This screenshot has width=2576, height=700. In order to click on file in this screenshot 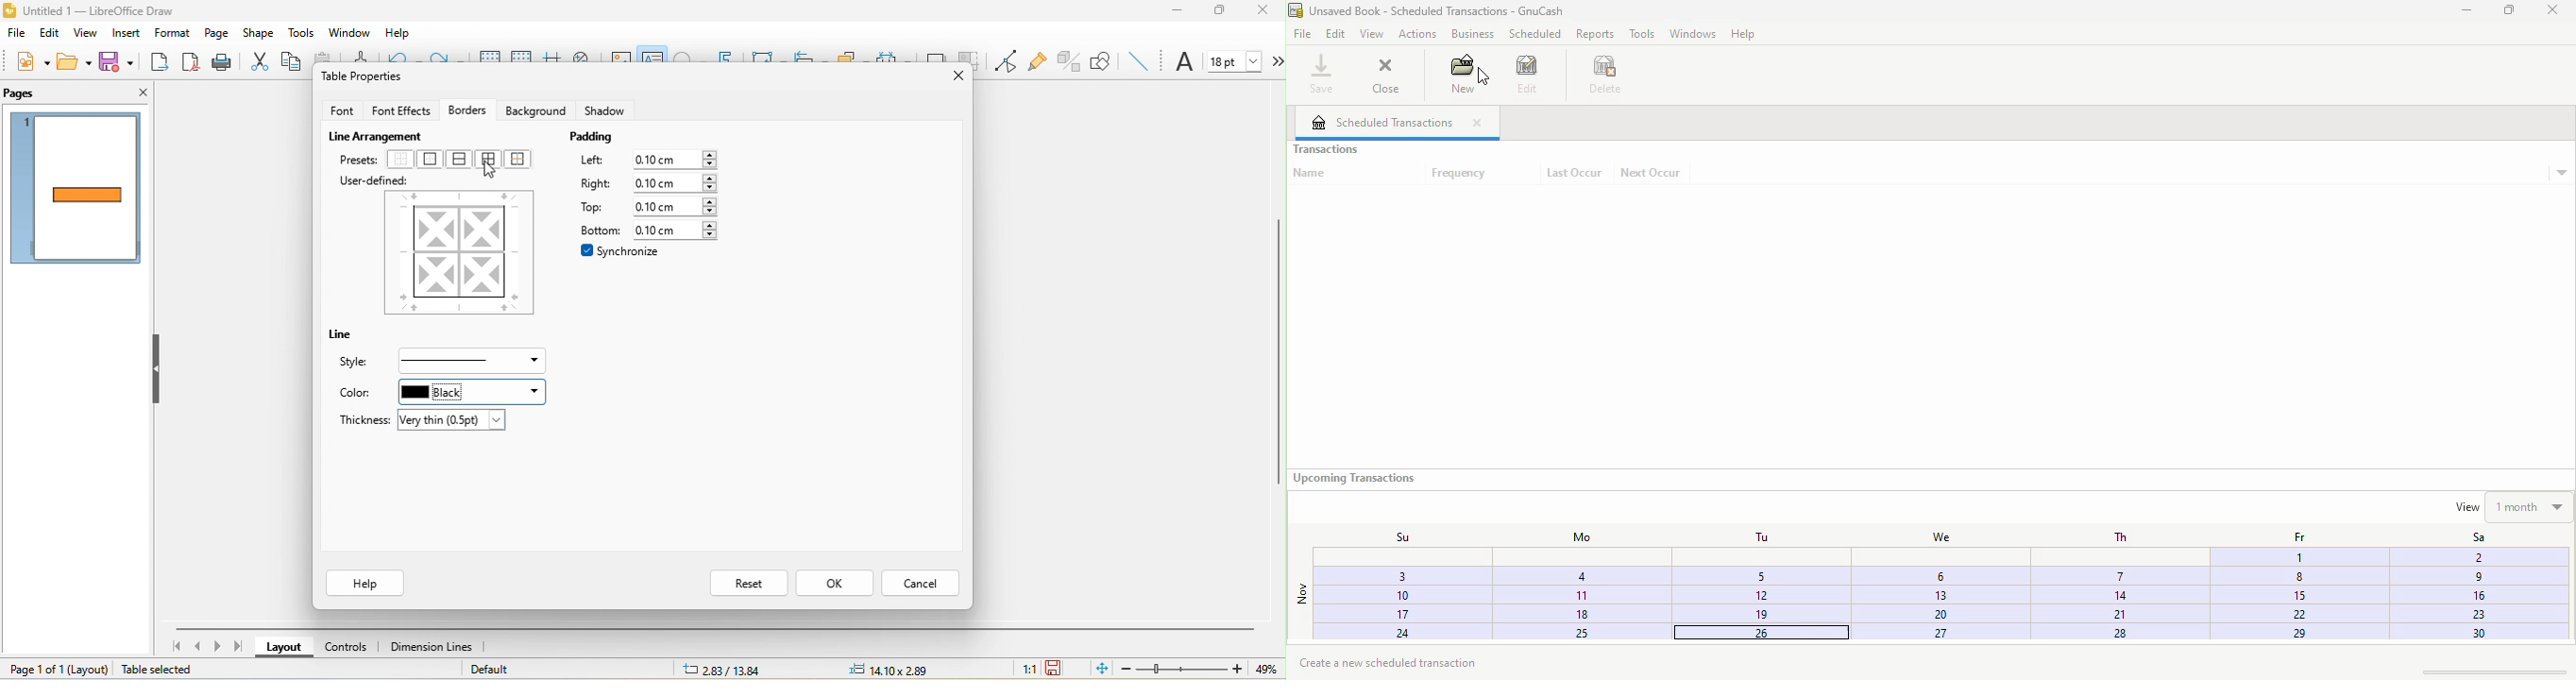, I will do `click(1302, 33)`.